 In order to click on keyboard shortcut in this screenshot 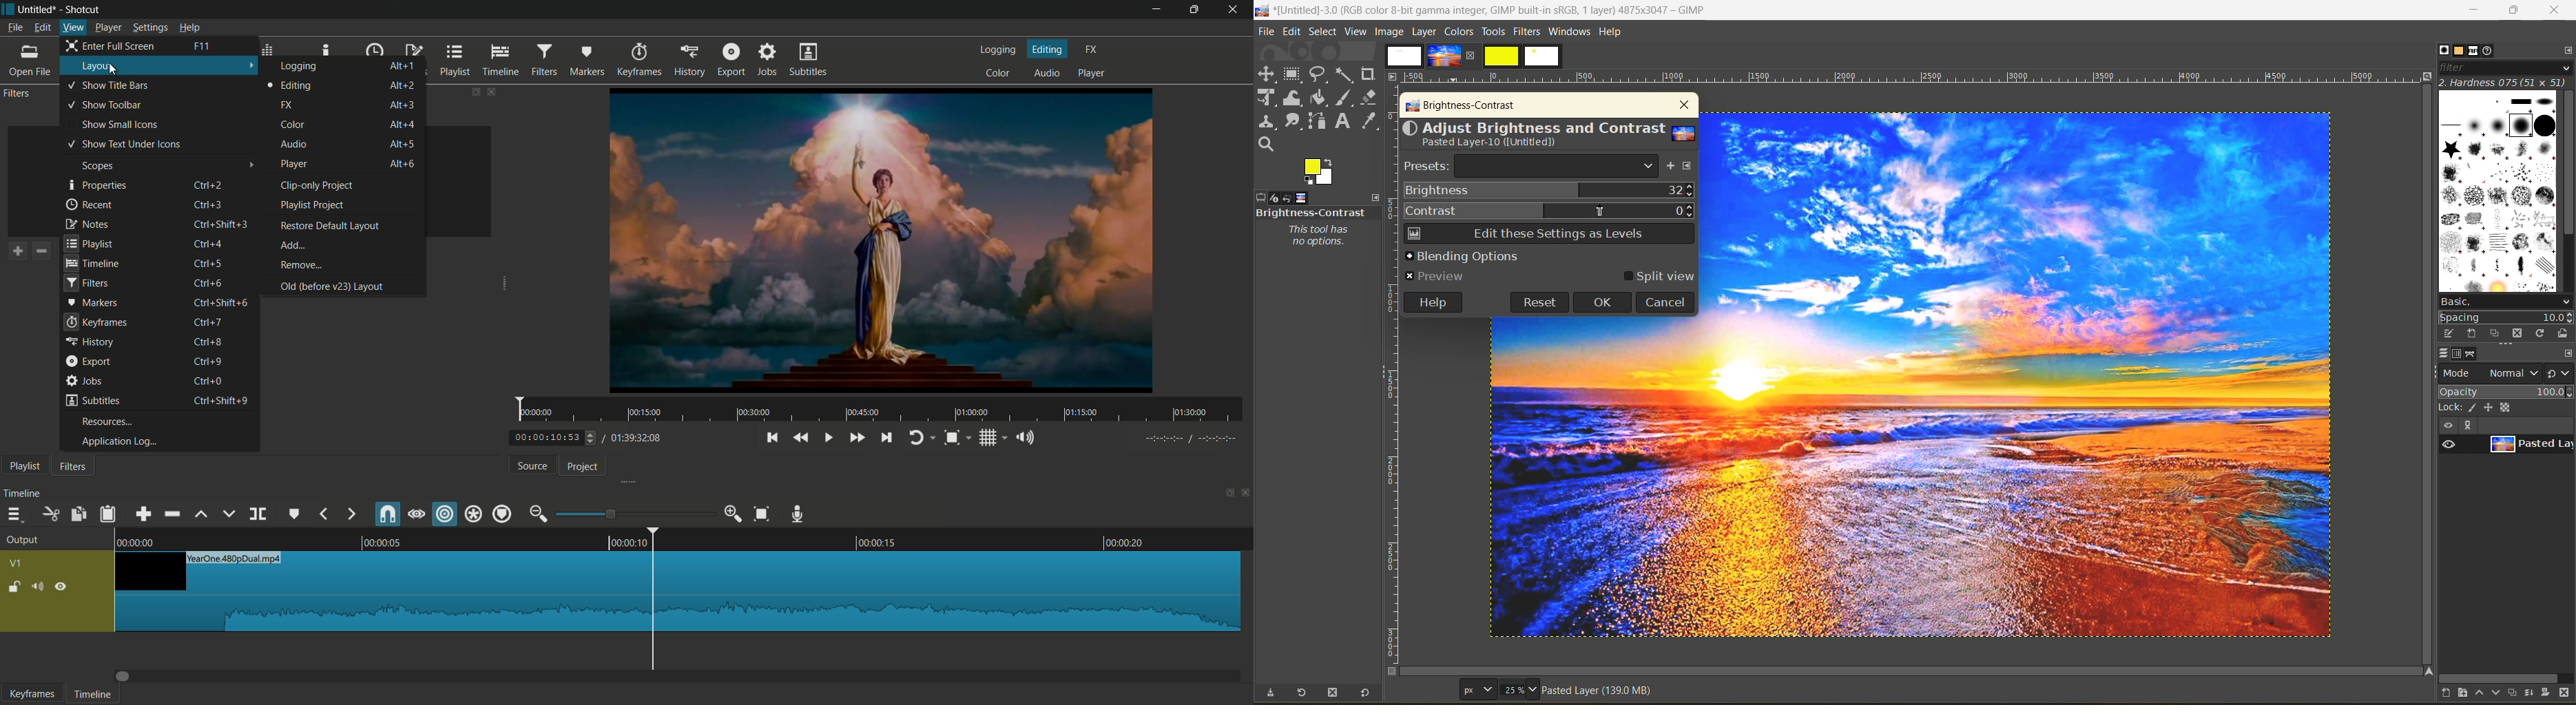, I will do `click(403, 163)`.